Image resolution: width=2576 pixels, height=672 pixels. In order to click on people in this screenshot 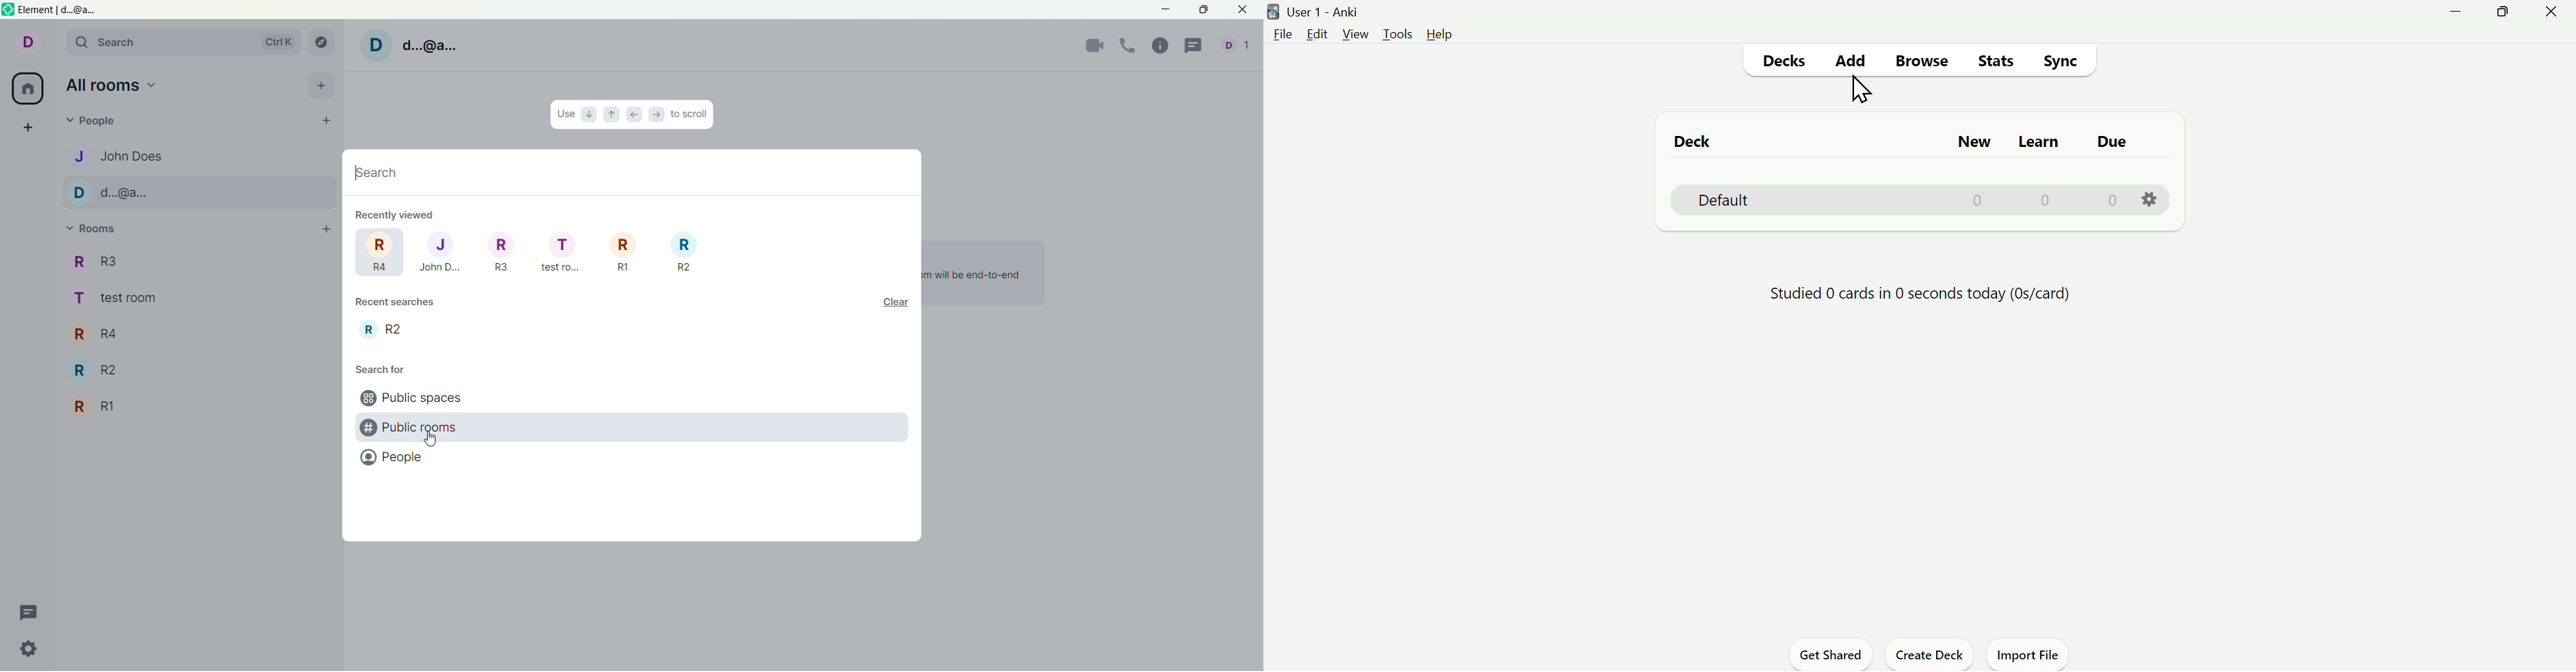, I will do `click(394, 460)`.